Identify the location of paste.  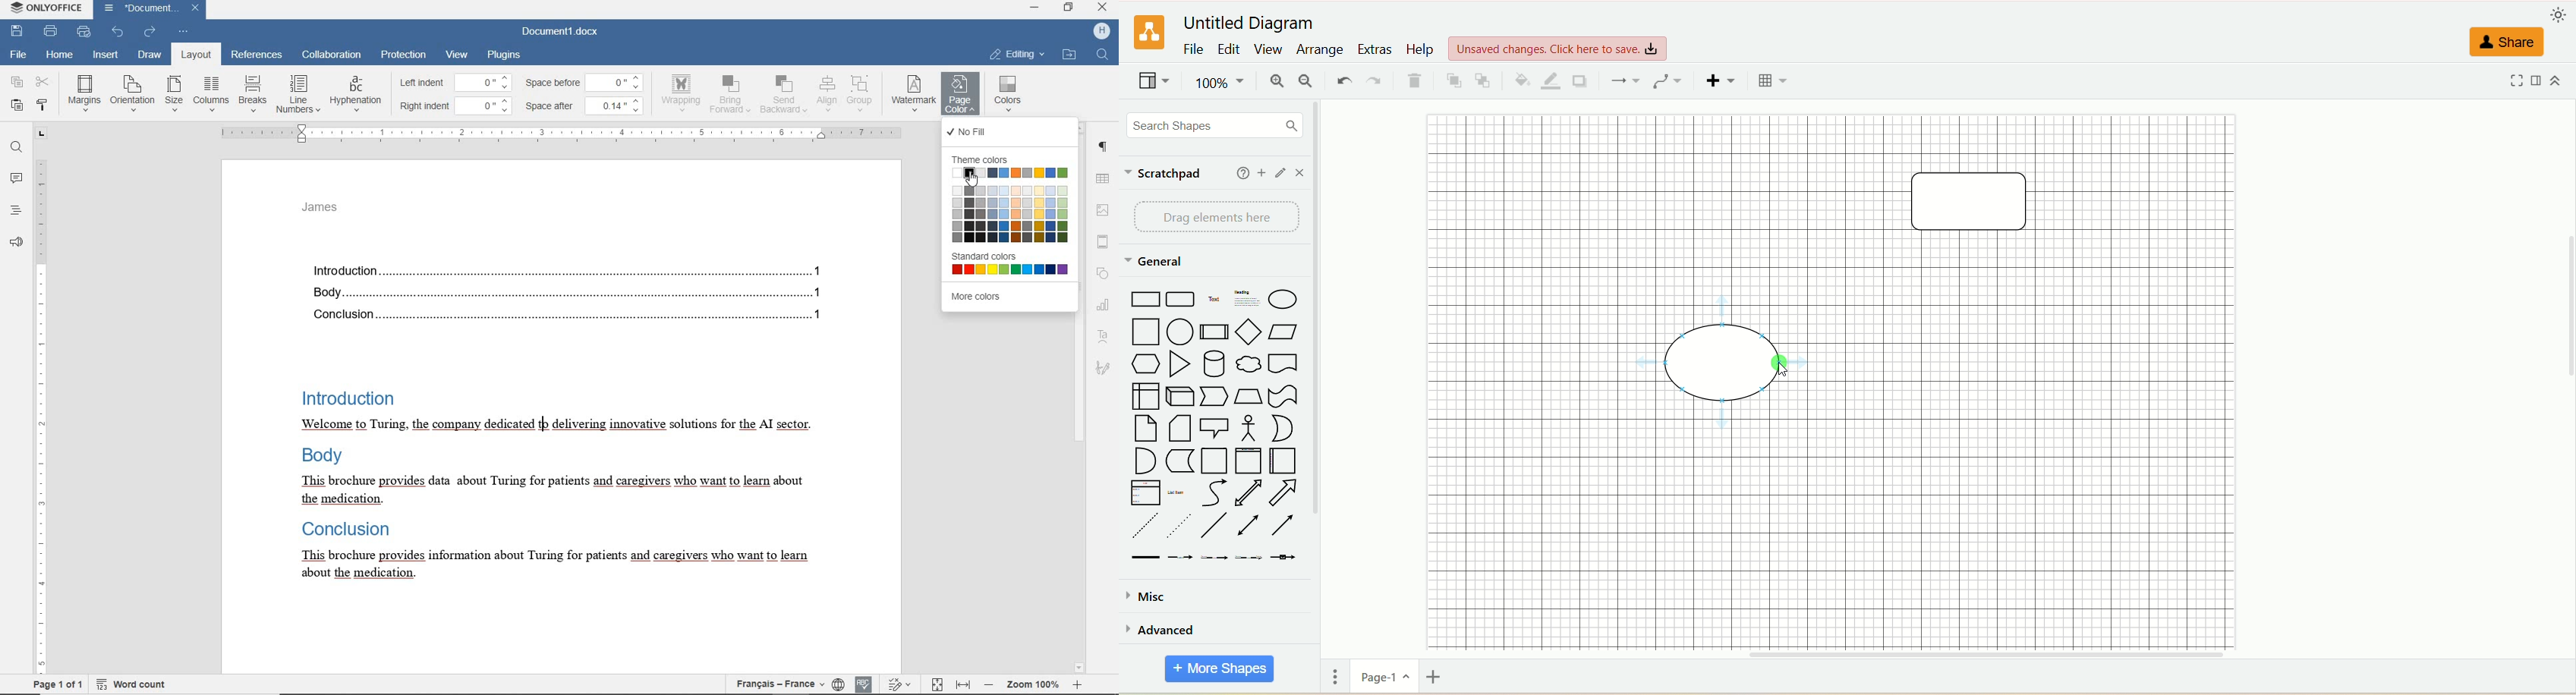
(15, 105).